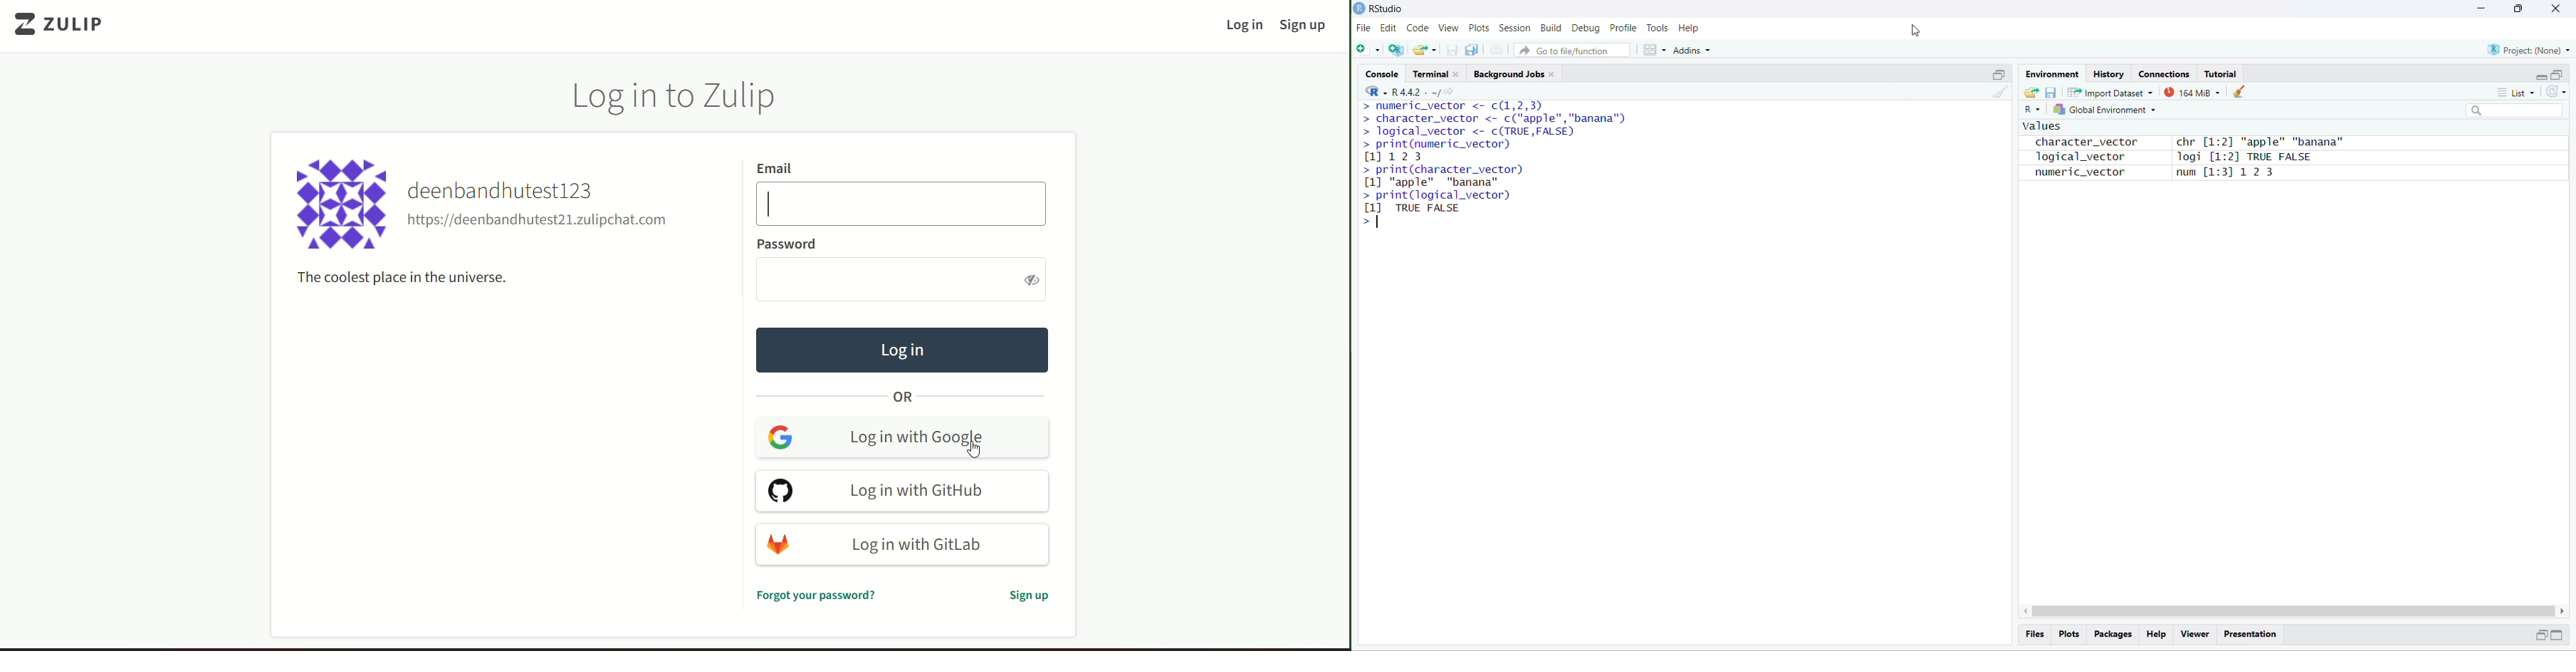 The height and width of the screenshot is (672, 2576). Describe the element at coordinates (2040, 127) in the screenshot. I see `values` at that location.